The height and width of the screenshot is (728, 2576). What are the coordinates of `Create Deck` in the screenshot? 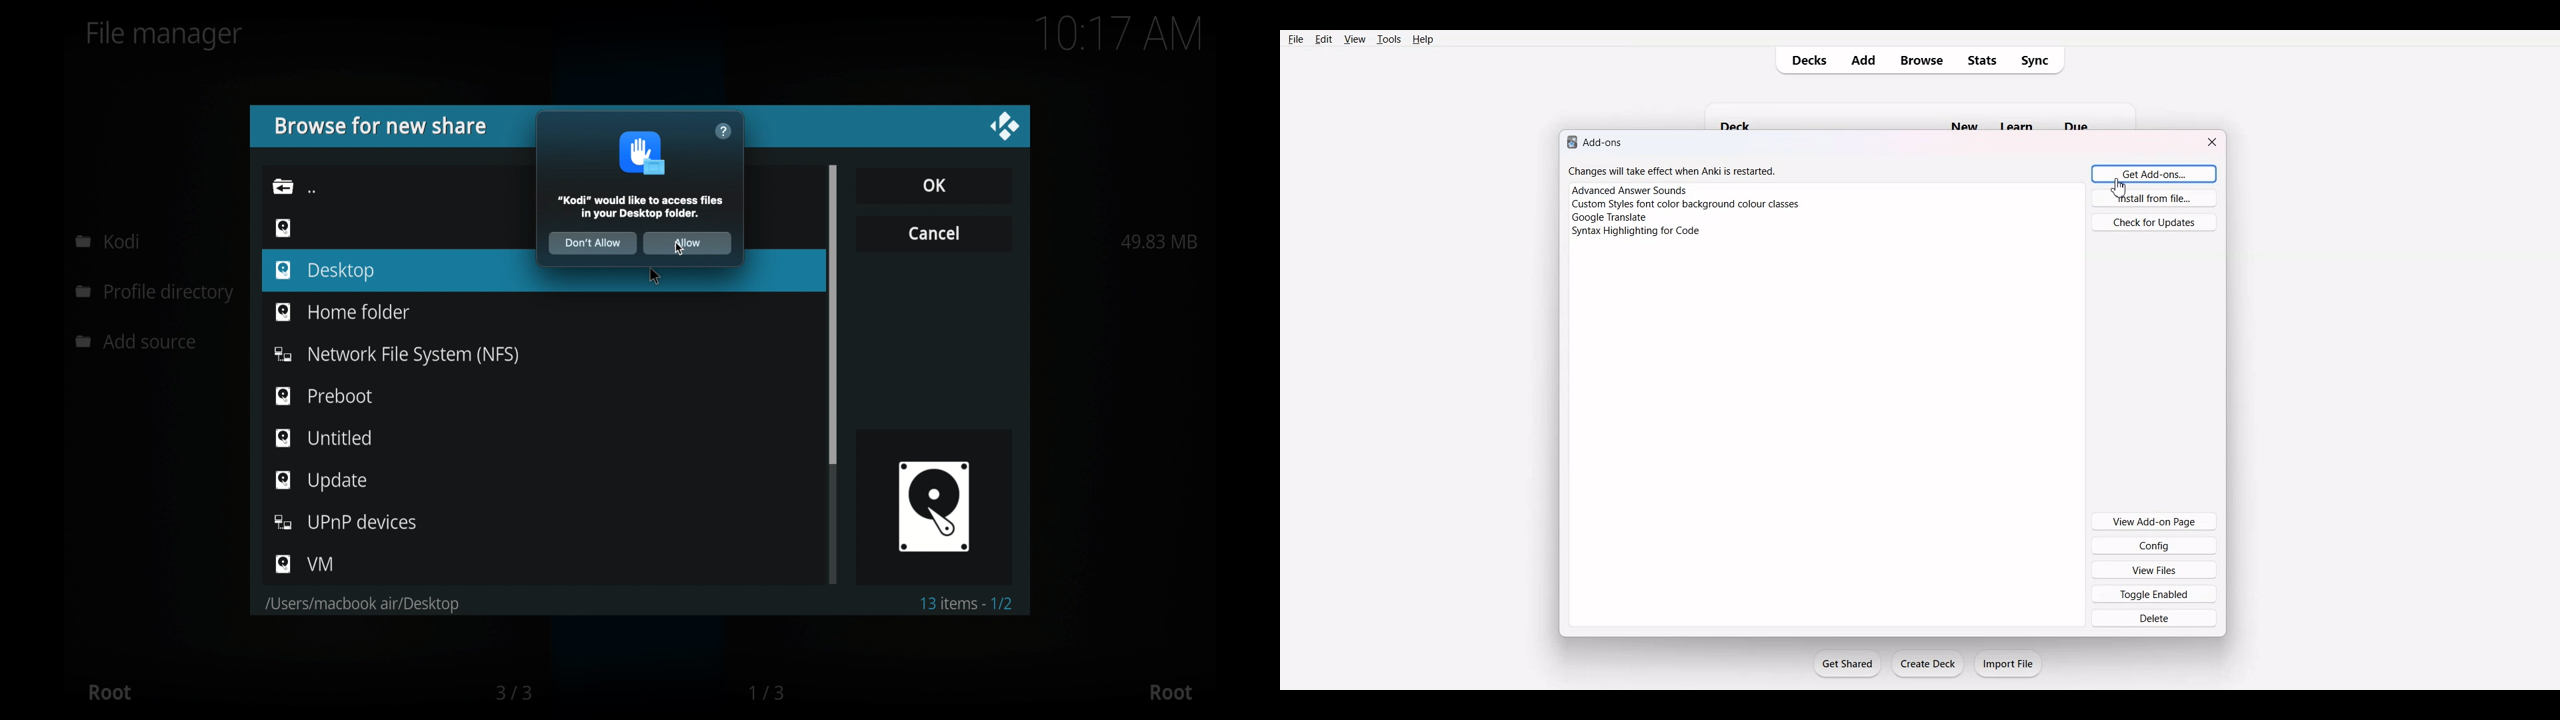 It's located at (1929, 664).